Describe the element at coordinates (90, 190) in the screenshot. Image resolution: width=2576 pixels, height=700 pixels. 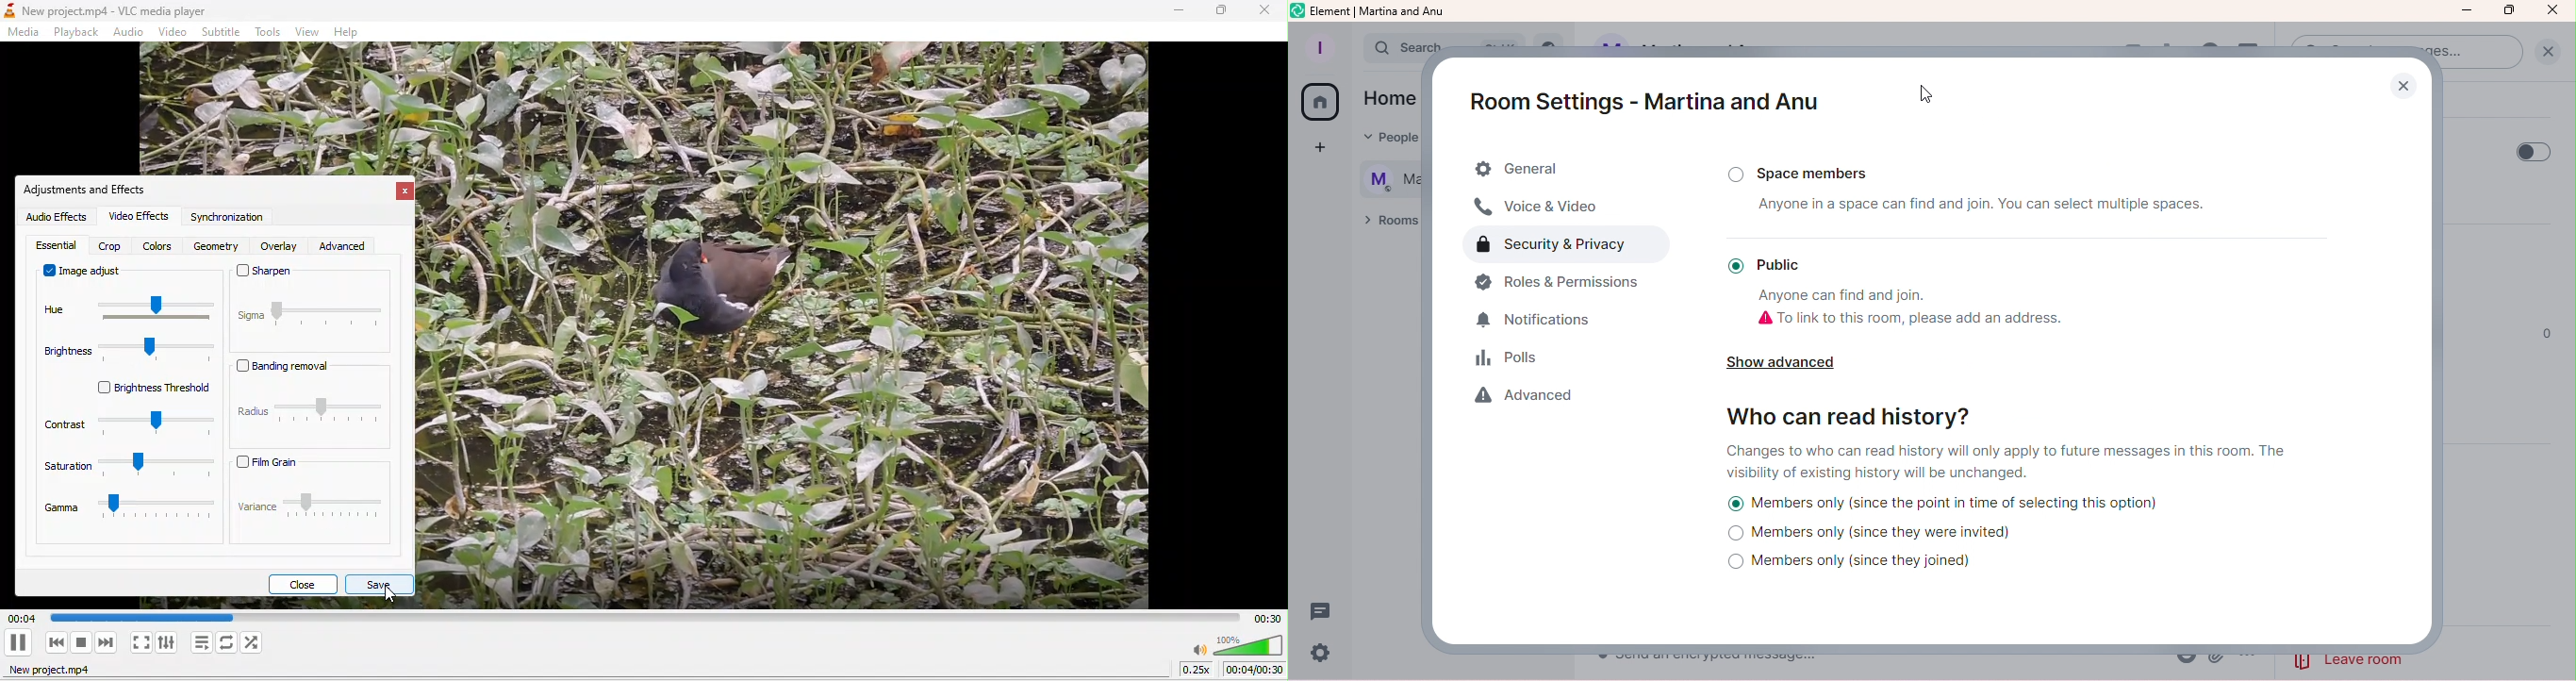
I see `adjustments and effects` at that location.